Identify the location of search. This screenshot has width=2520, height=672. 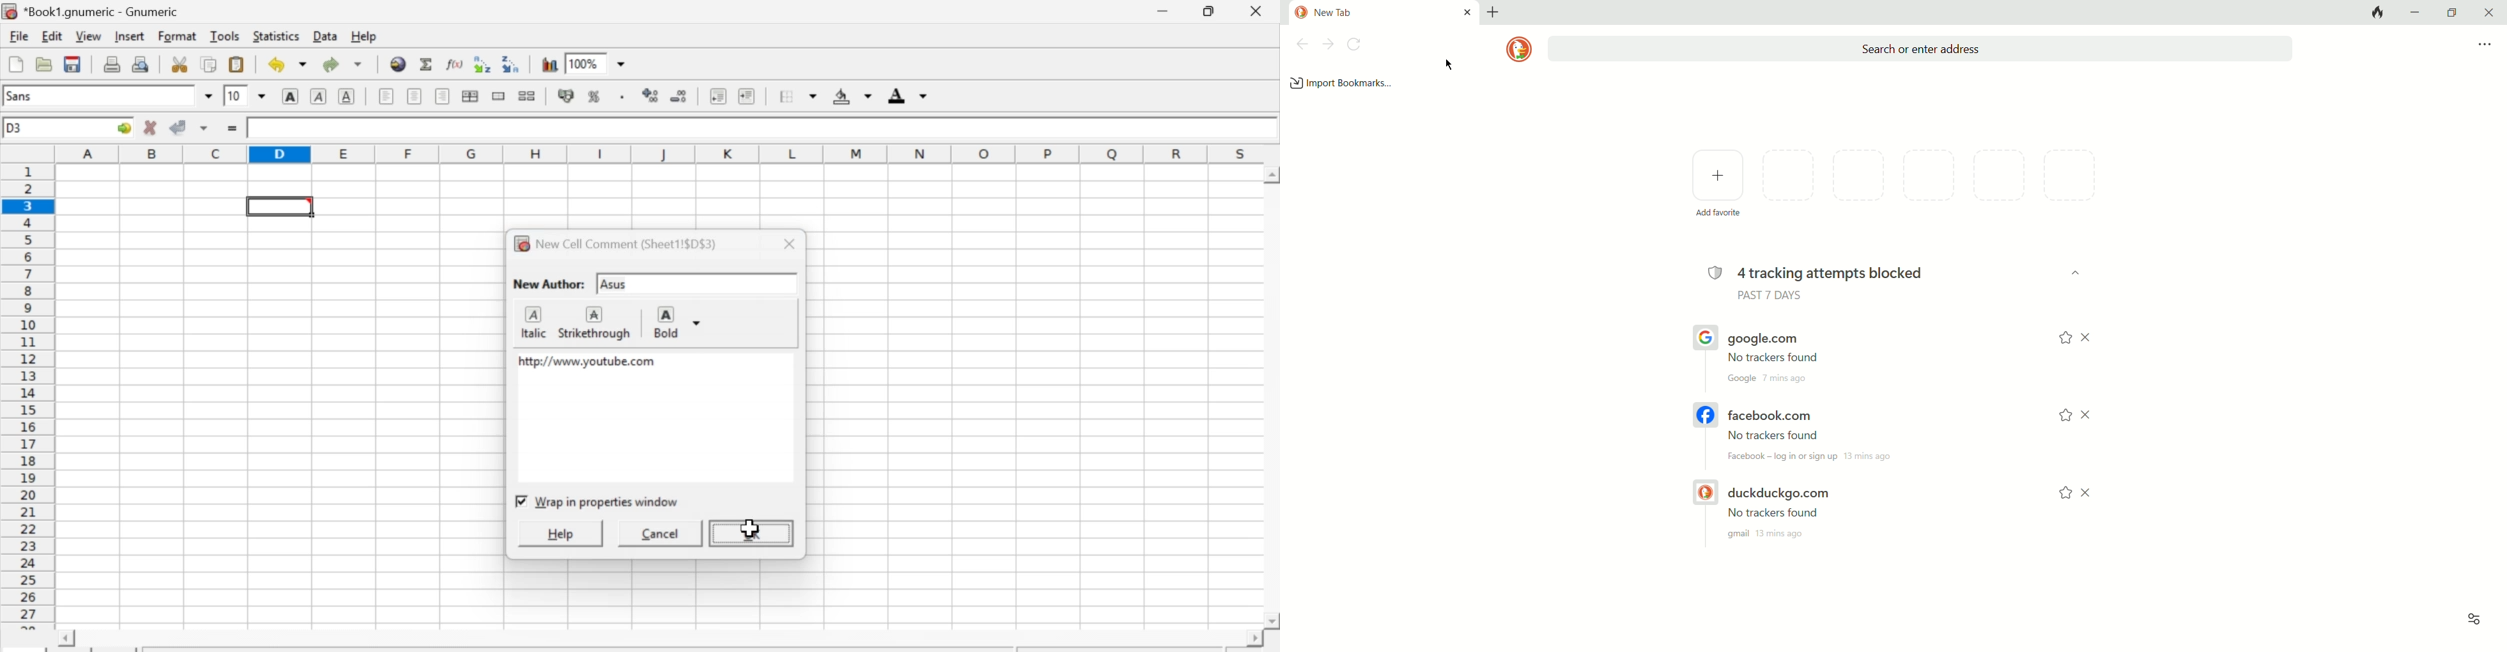
(1921, 48).